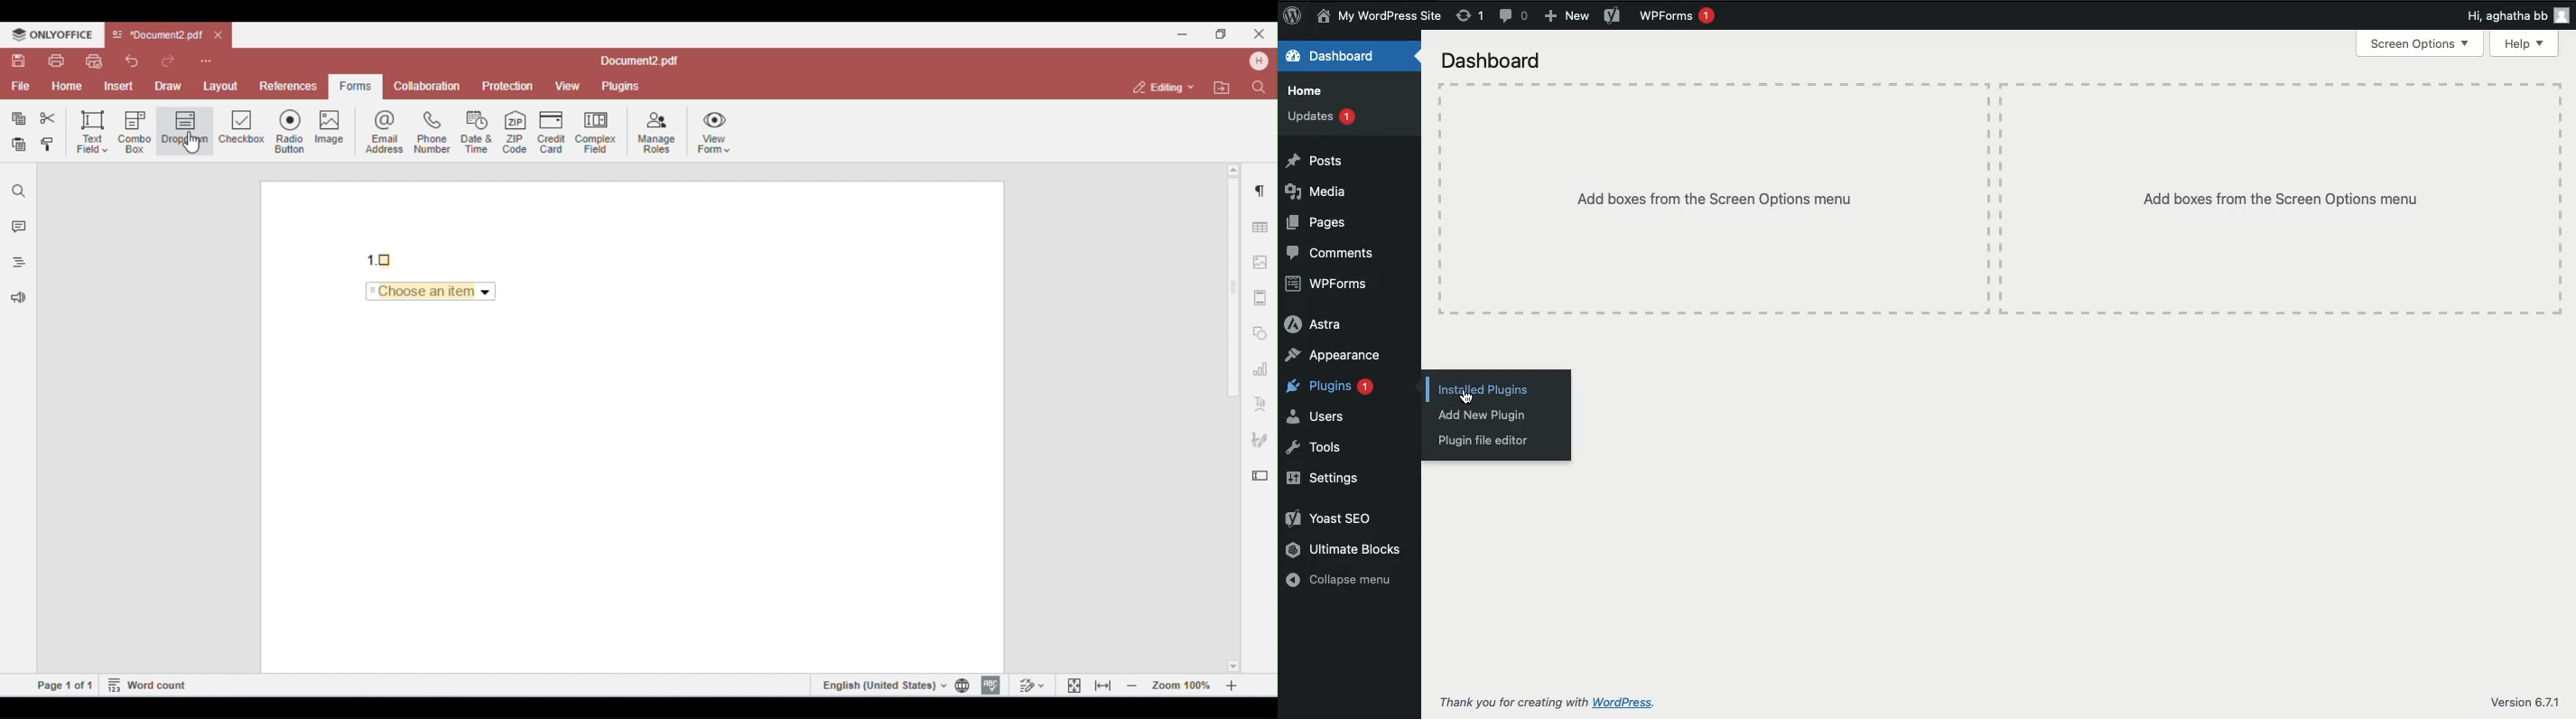 This screenshot has width=2576, height=728. I want to click on Add boxes from the Screen options menu, so click(1715, 197).